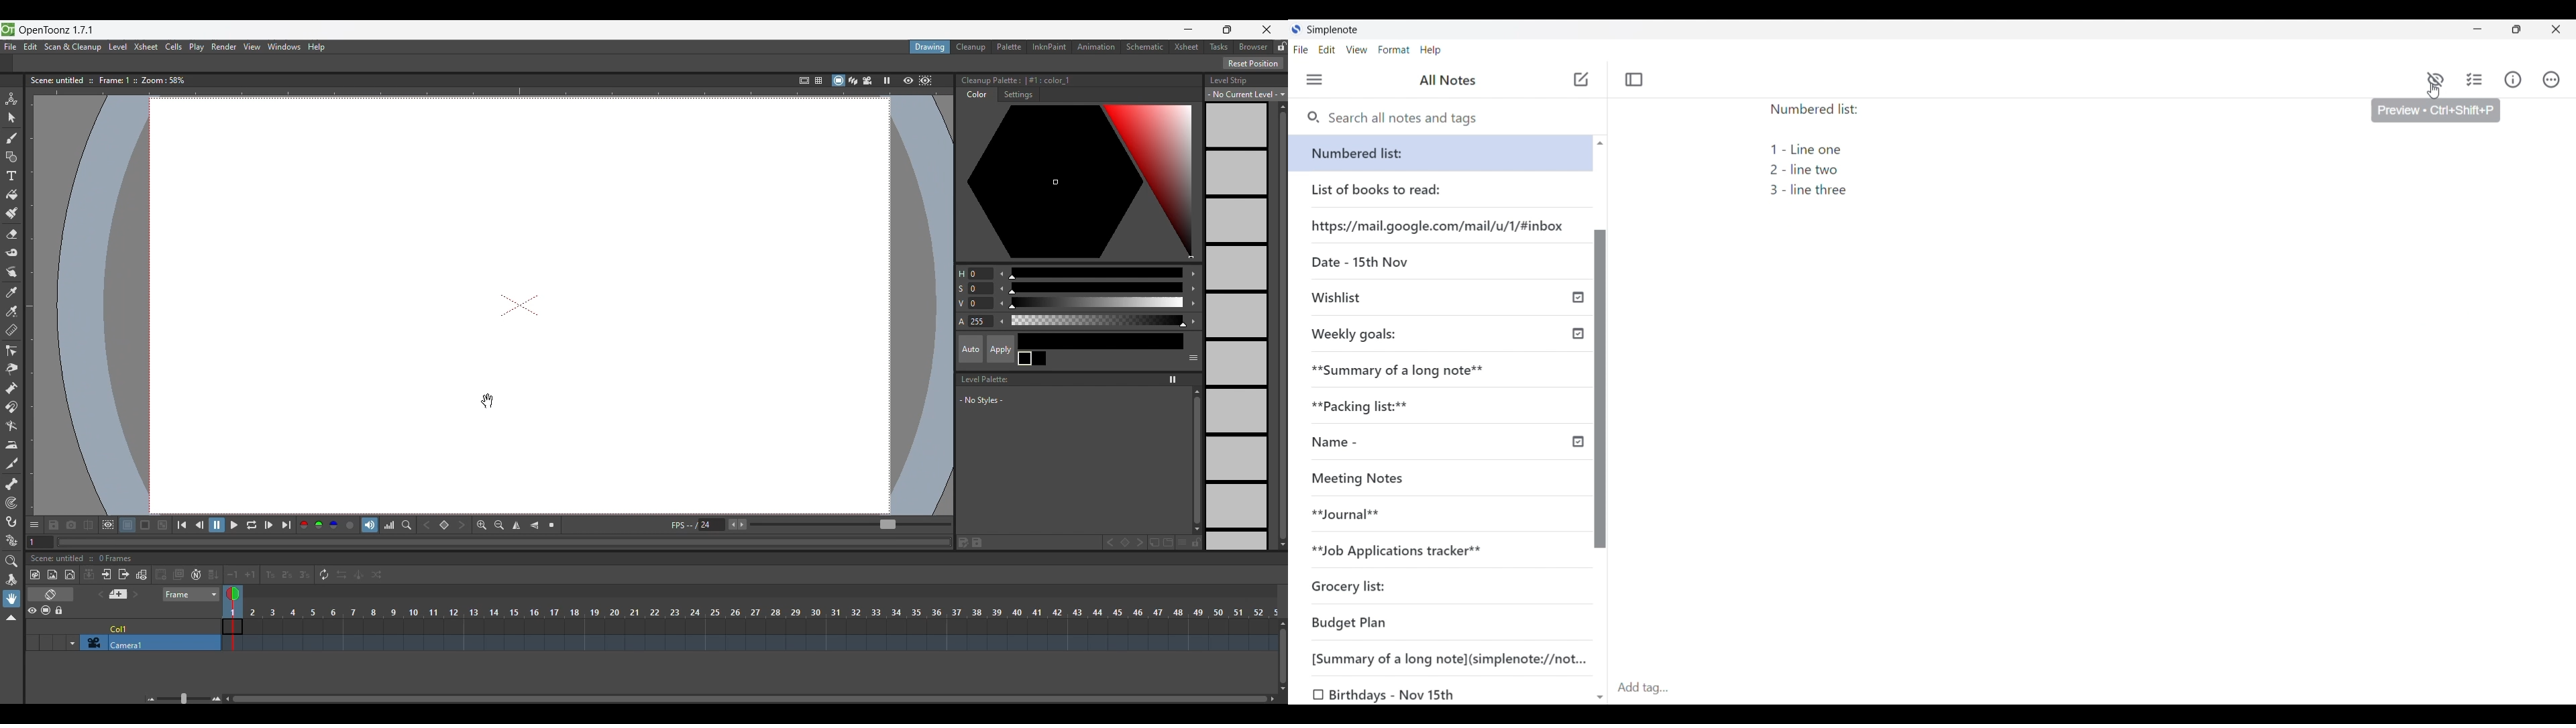 The image size is (2576, 728). What do you see at coordinates (1365, 590) in the screenshot?
I see `Grocery list:` at bounding box center [1365, 590].